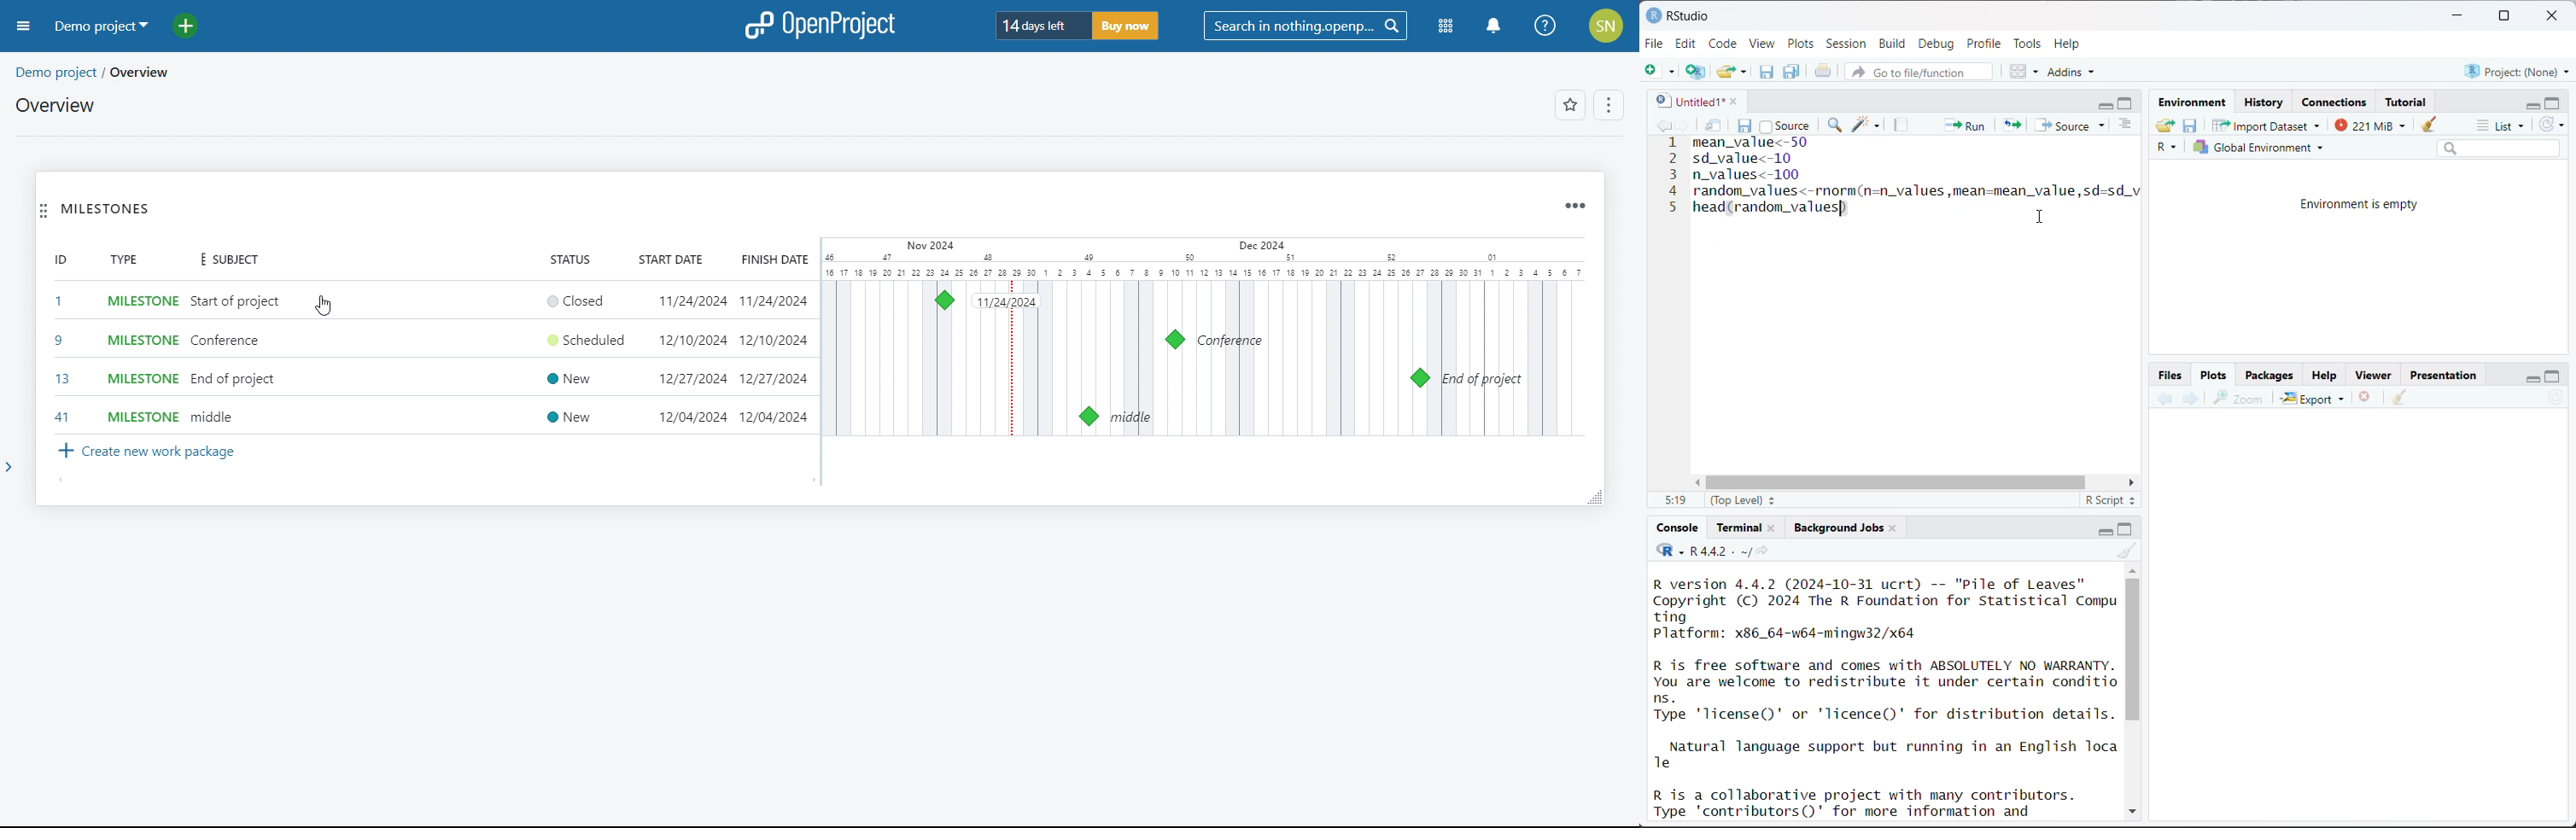 The width and height of the screenshot is (2576, 840). What do you see at coordinates (1836, 126) in the screenshot?
I see `find/replace` at bounding box center [1836, 126].